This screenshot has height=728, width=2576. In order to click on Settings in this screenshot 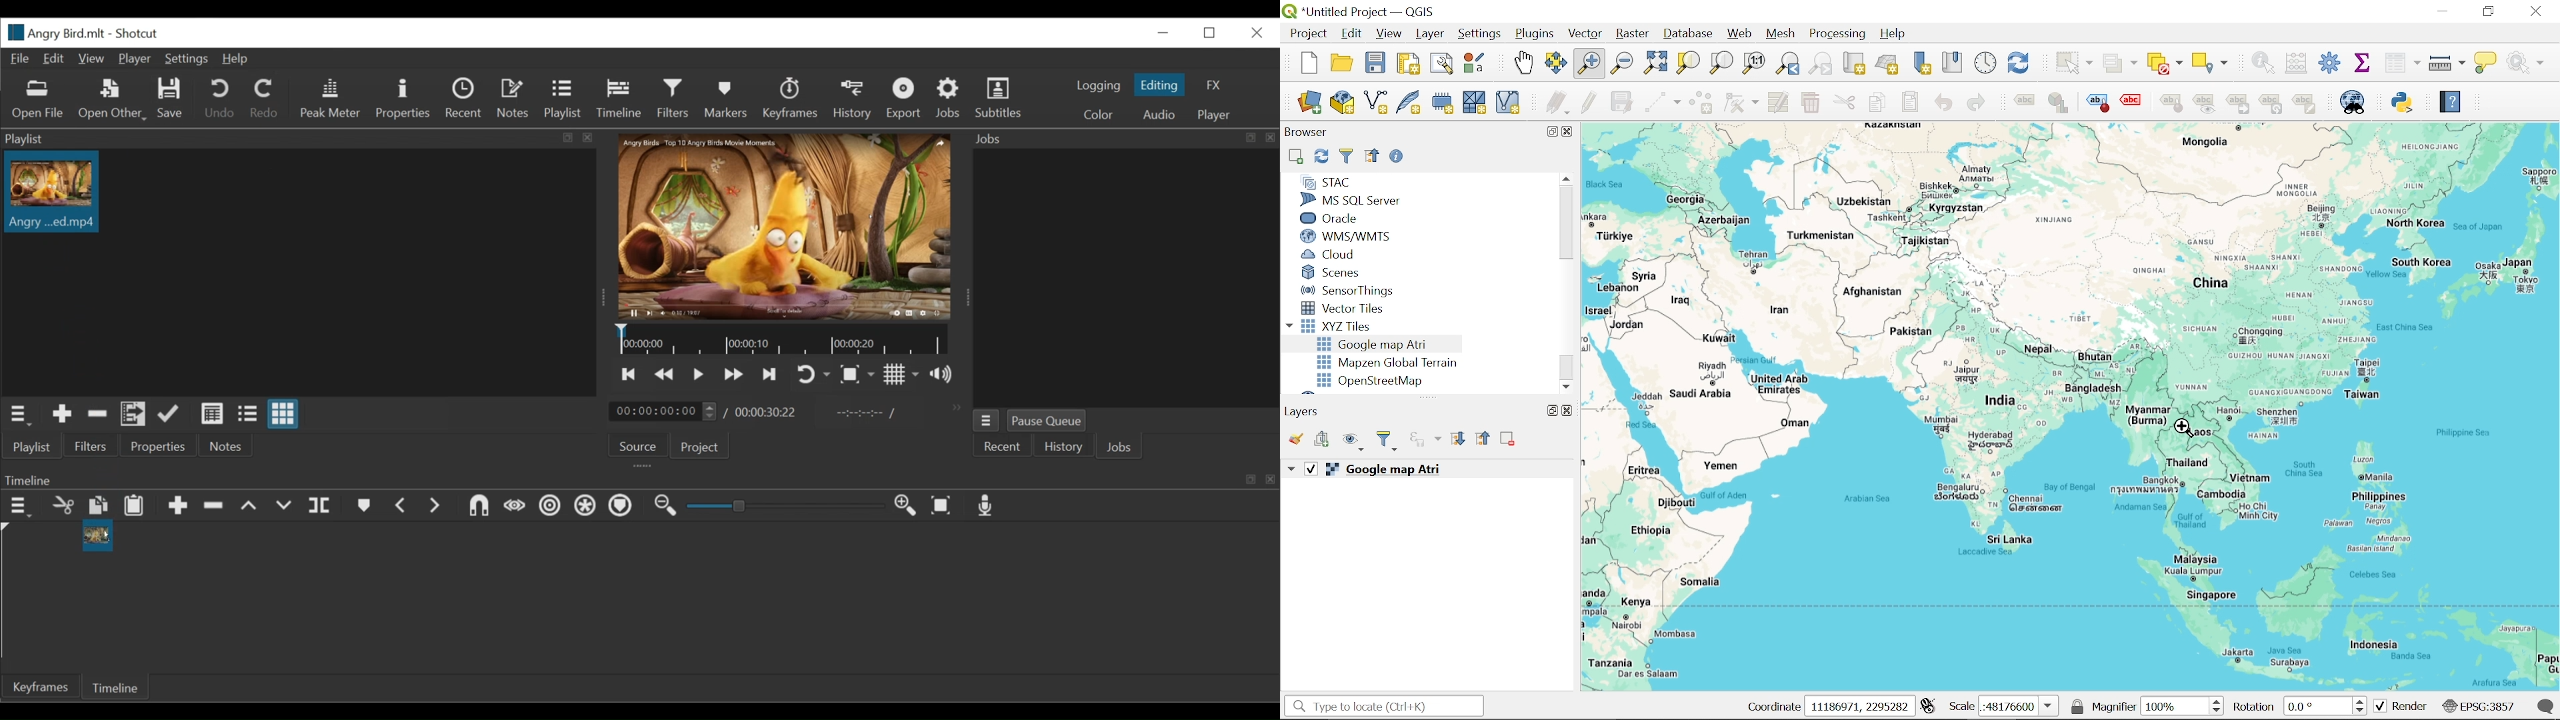, I will do `click(1481, 34)`.